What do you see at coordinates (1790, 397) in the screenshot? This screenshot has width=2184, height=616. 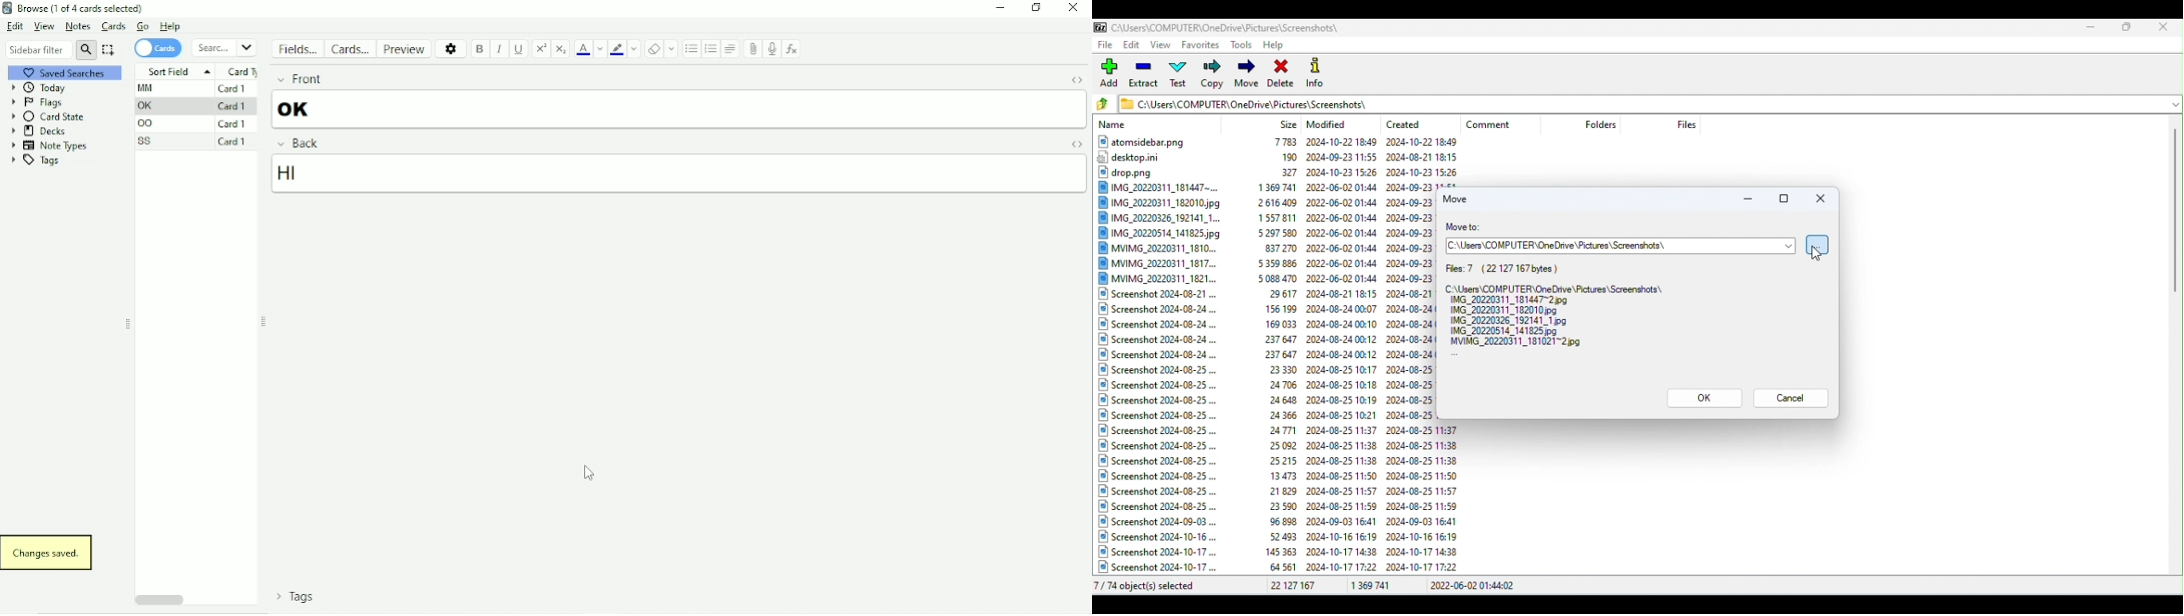 I see `Cancel` at bounding box center [1790, 397].